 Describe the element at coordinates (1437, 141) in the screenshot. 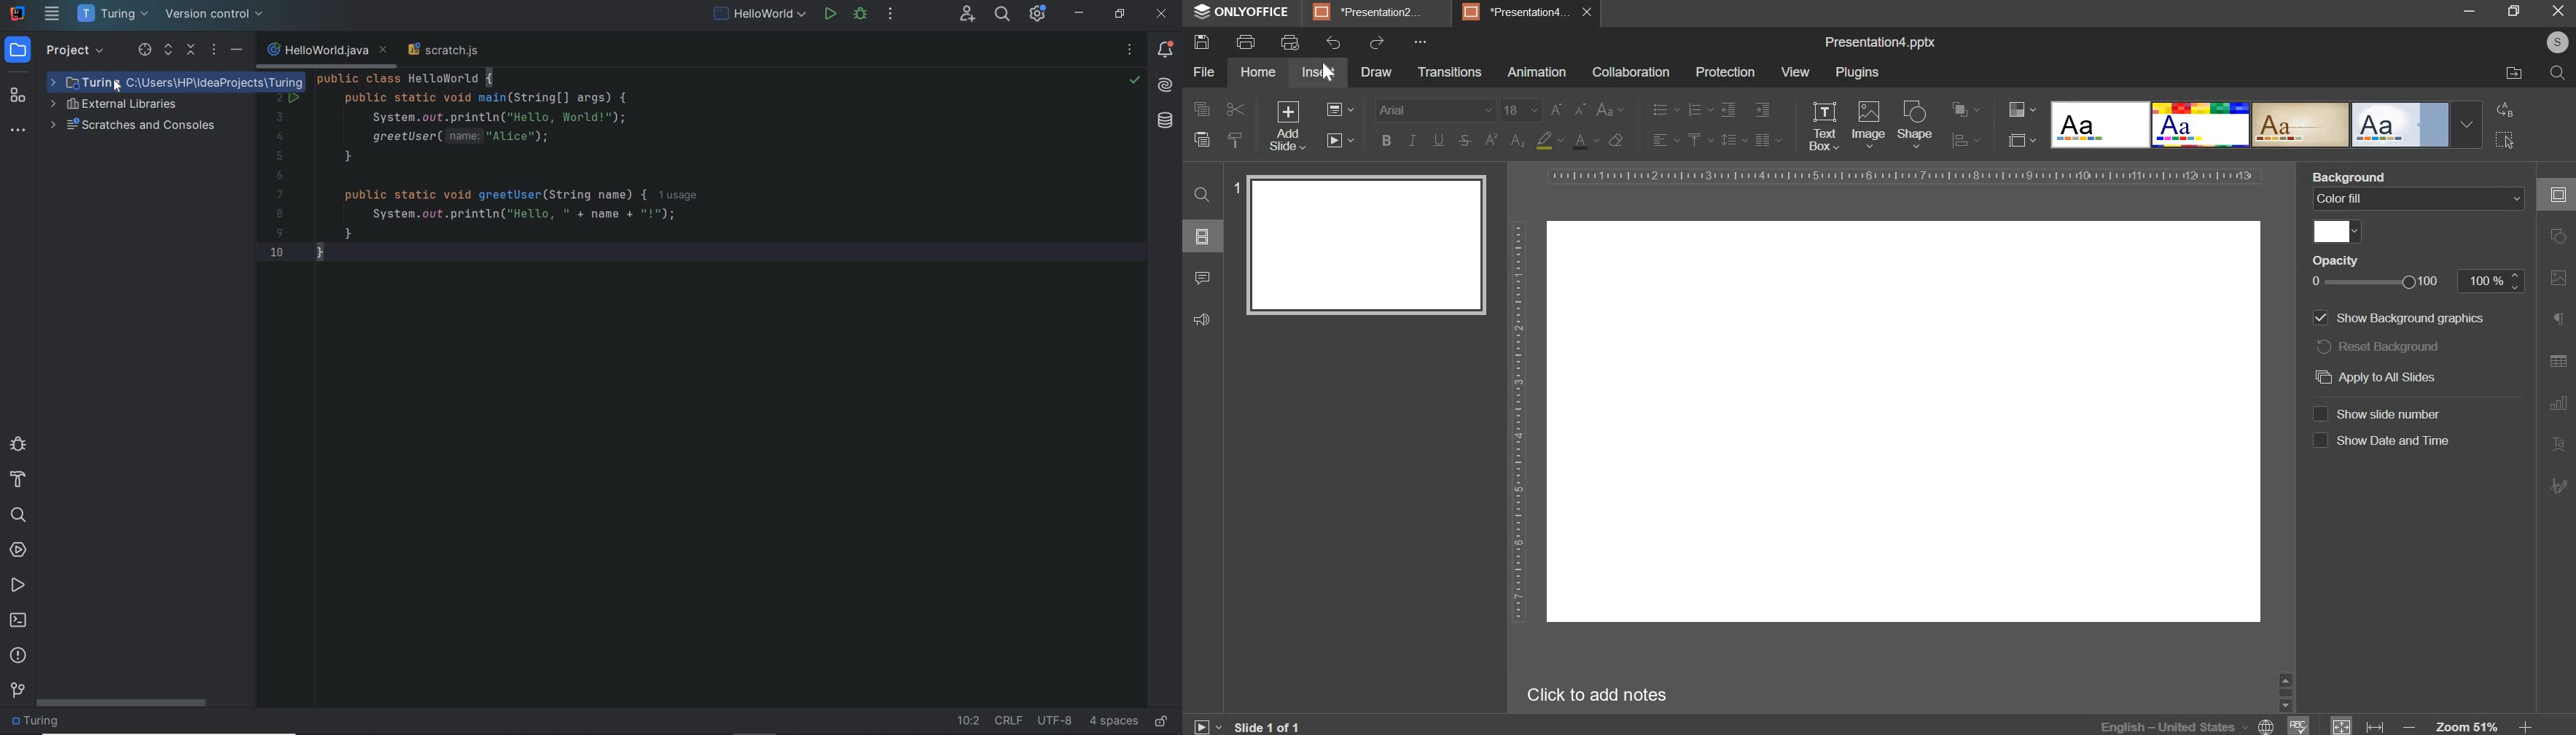

I see `underline` at that location.